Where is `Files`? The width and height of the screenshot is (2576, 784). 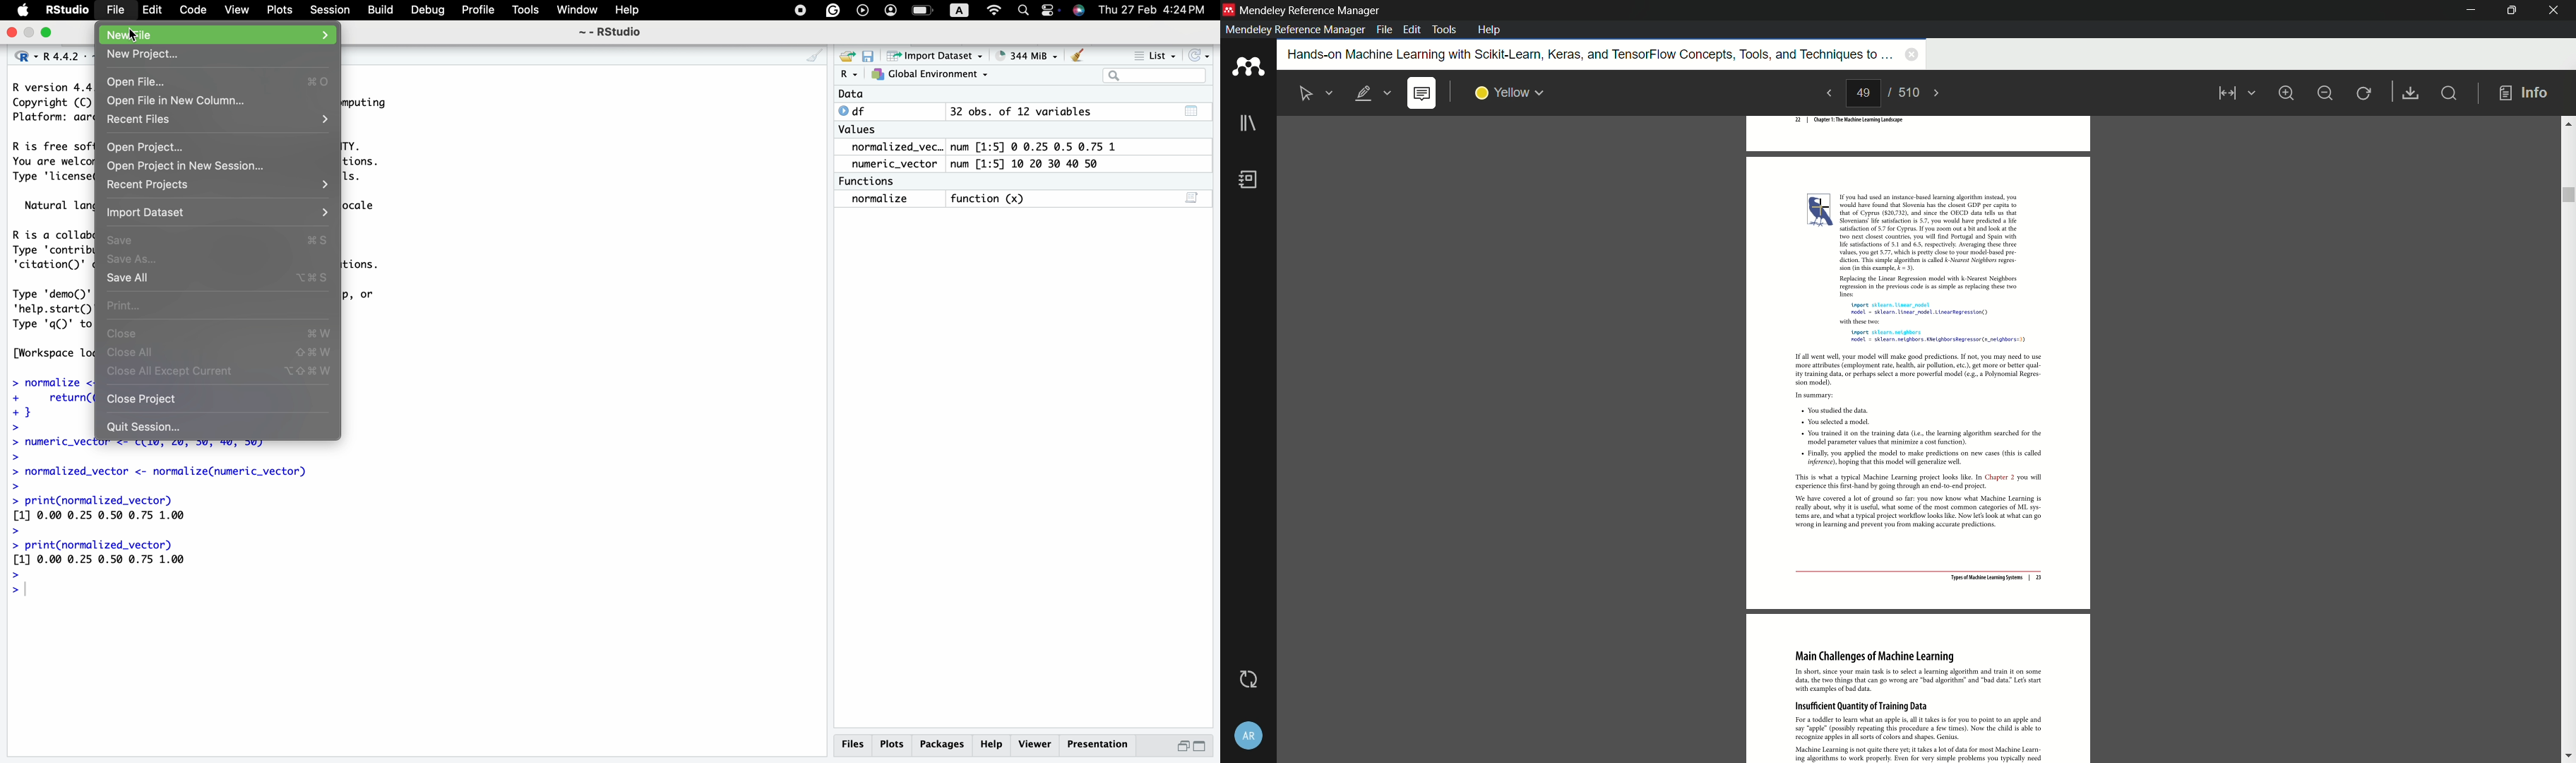
Files is located at coordinates (856, 746).